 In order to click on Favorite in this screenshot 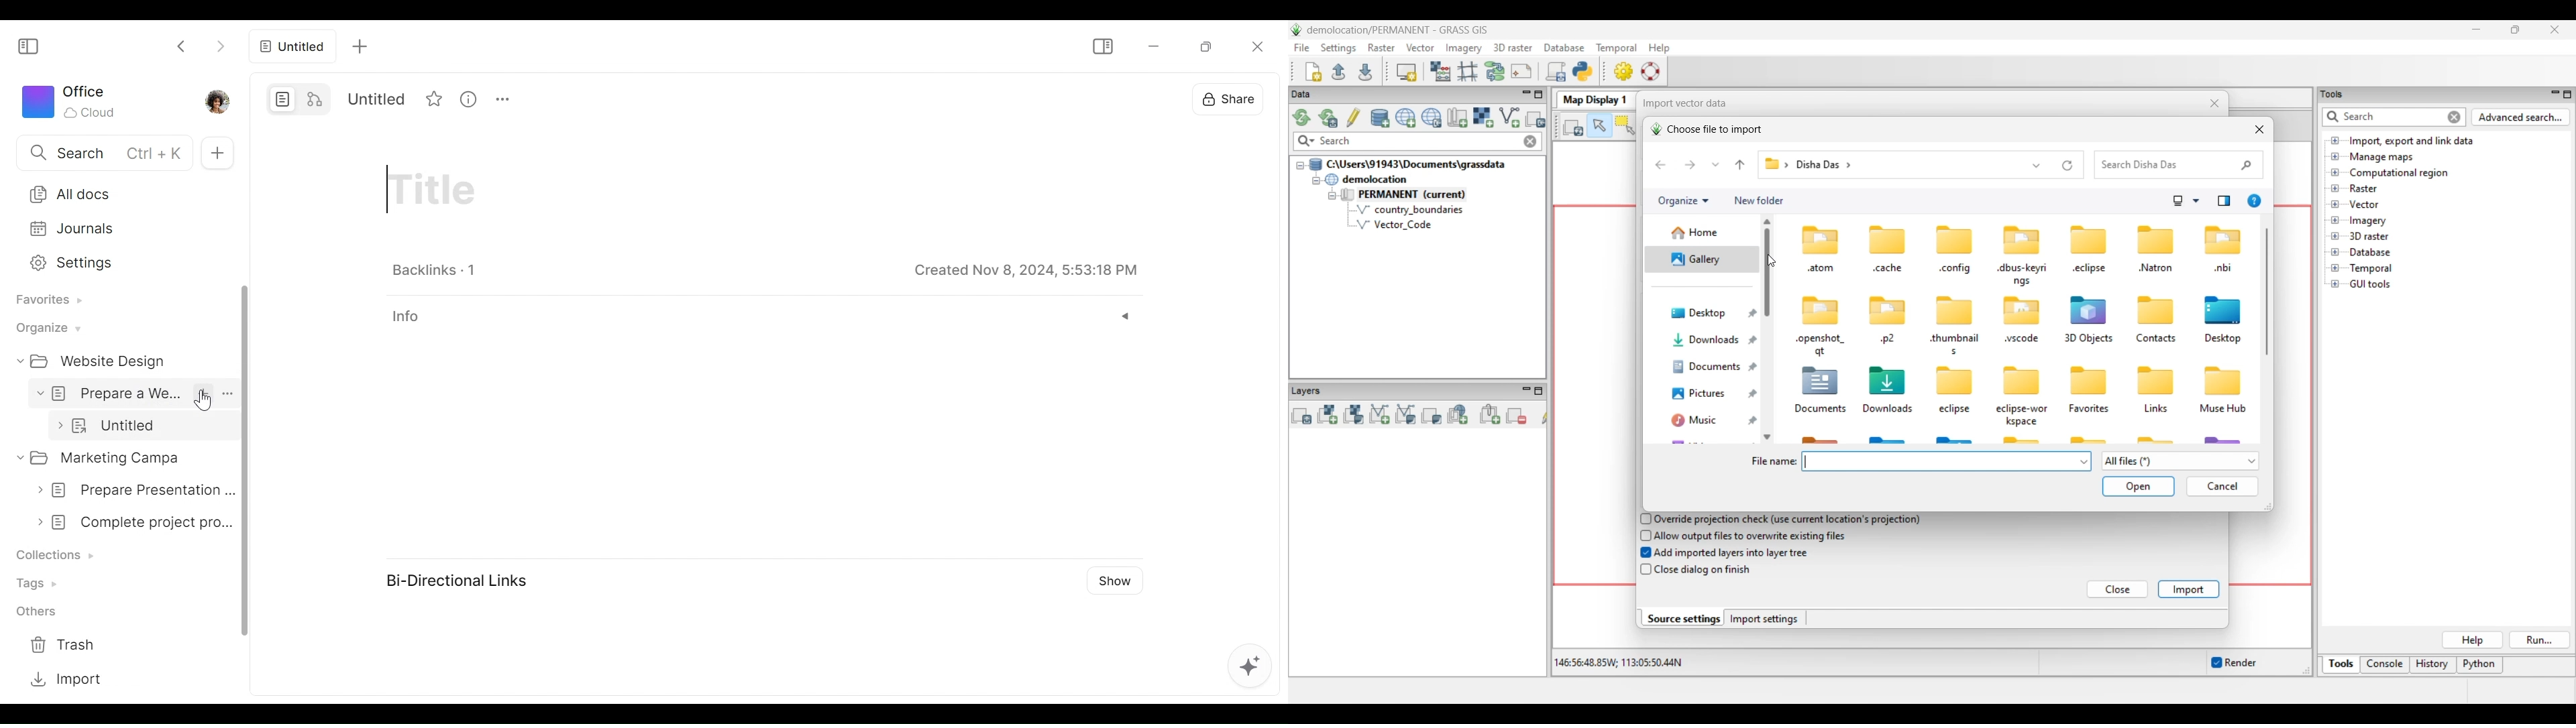, I will do `click(573, 99)`.